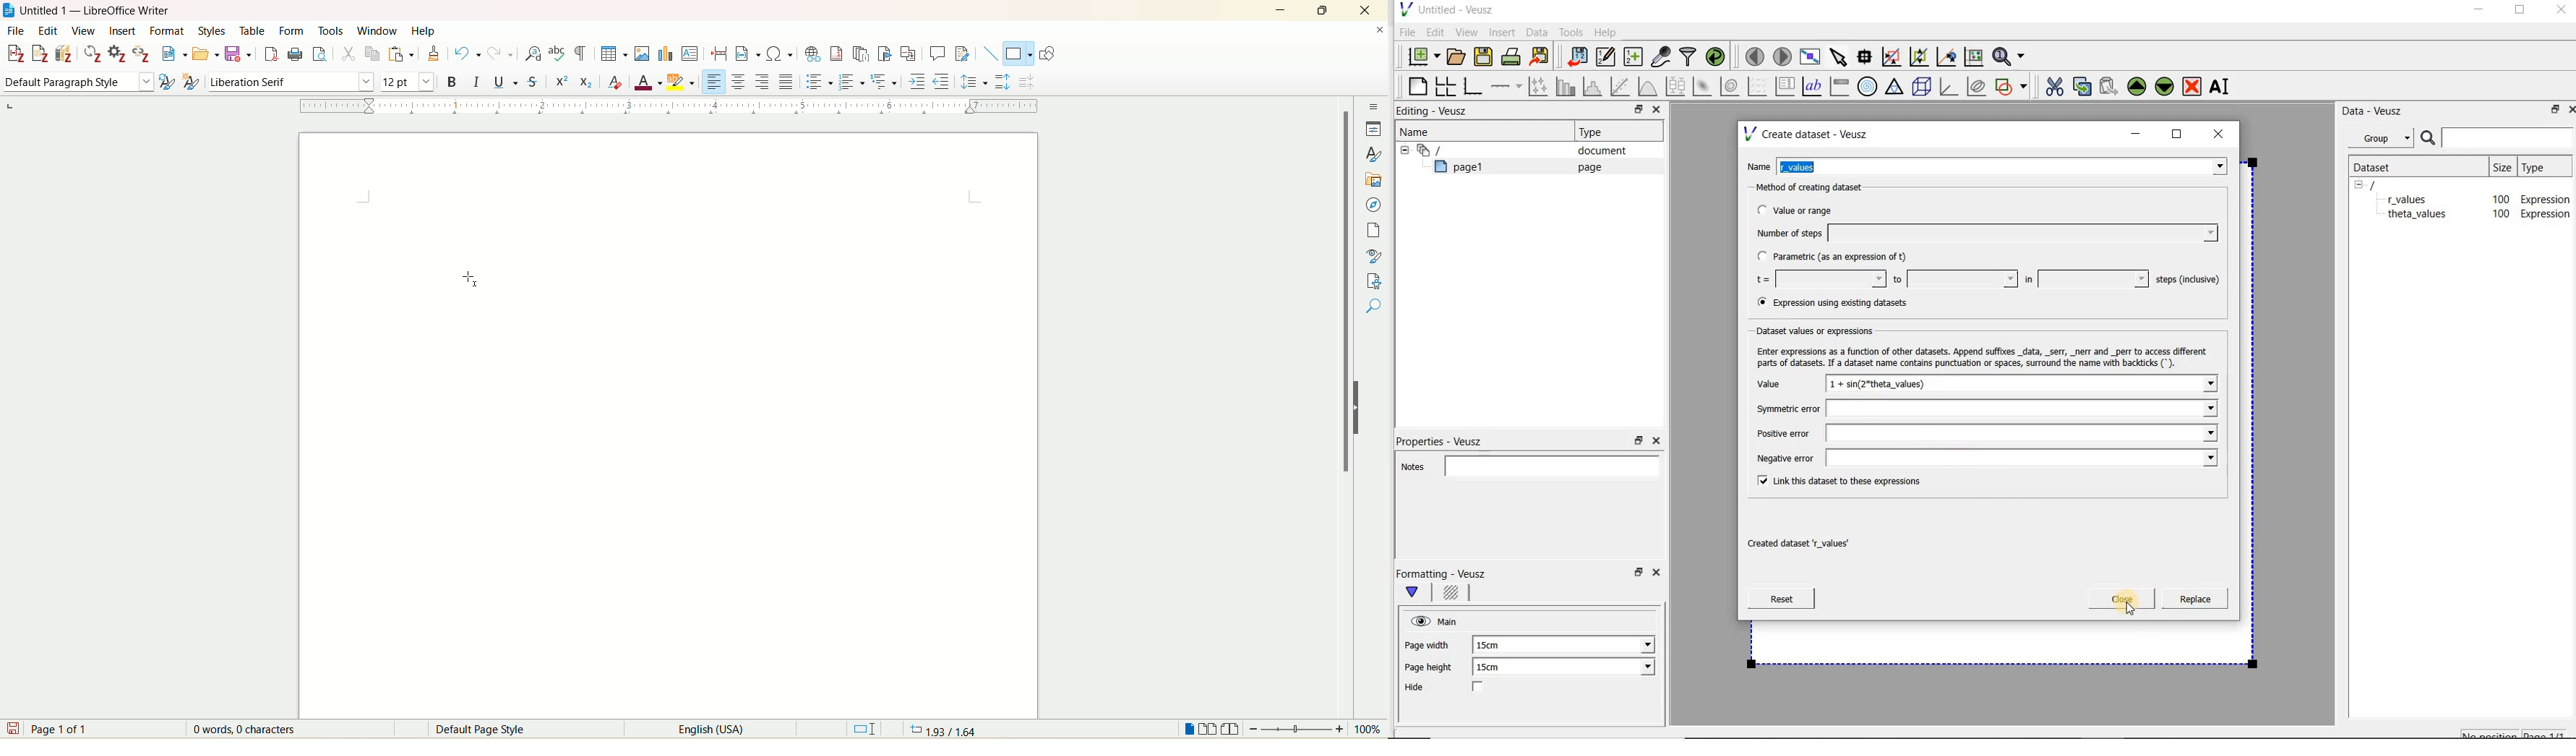 This screenshot has height=756, width=2576. What do you see at coordinates (1458, 55) in the screenshot?
I see `open a document` at bounding box center [1458, 55].